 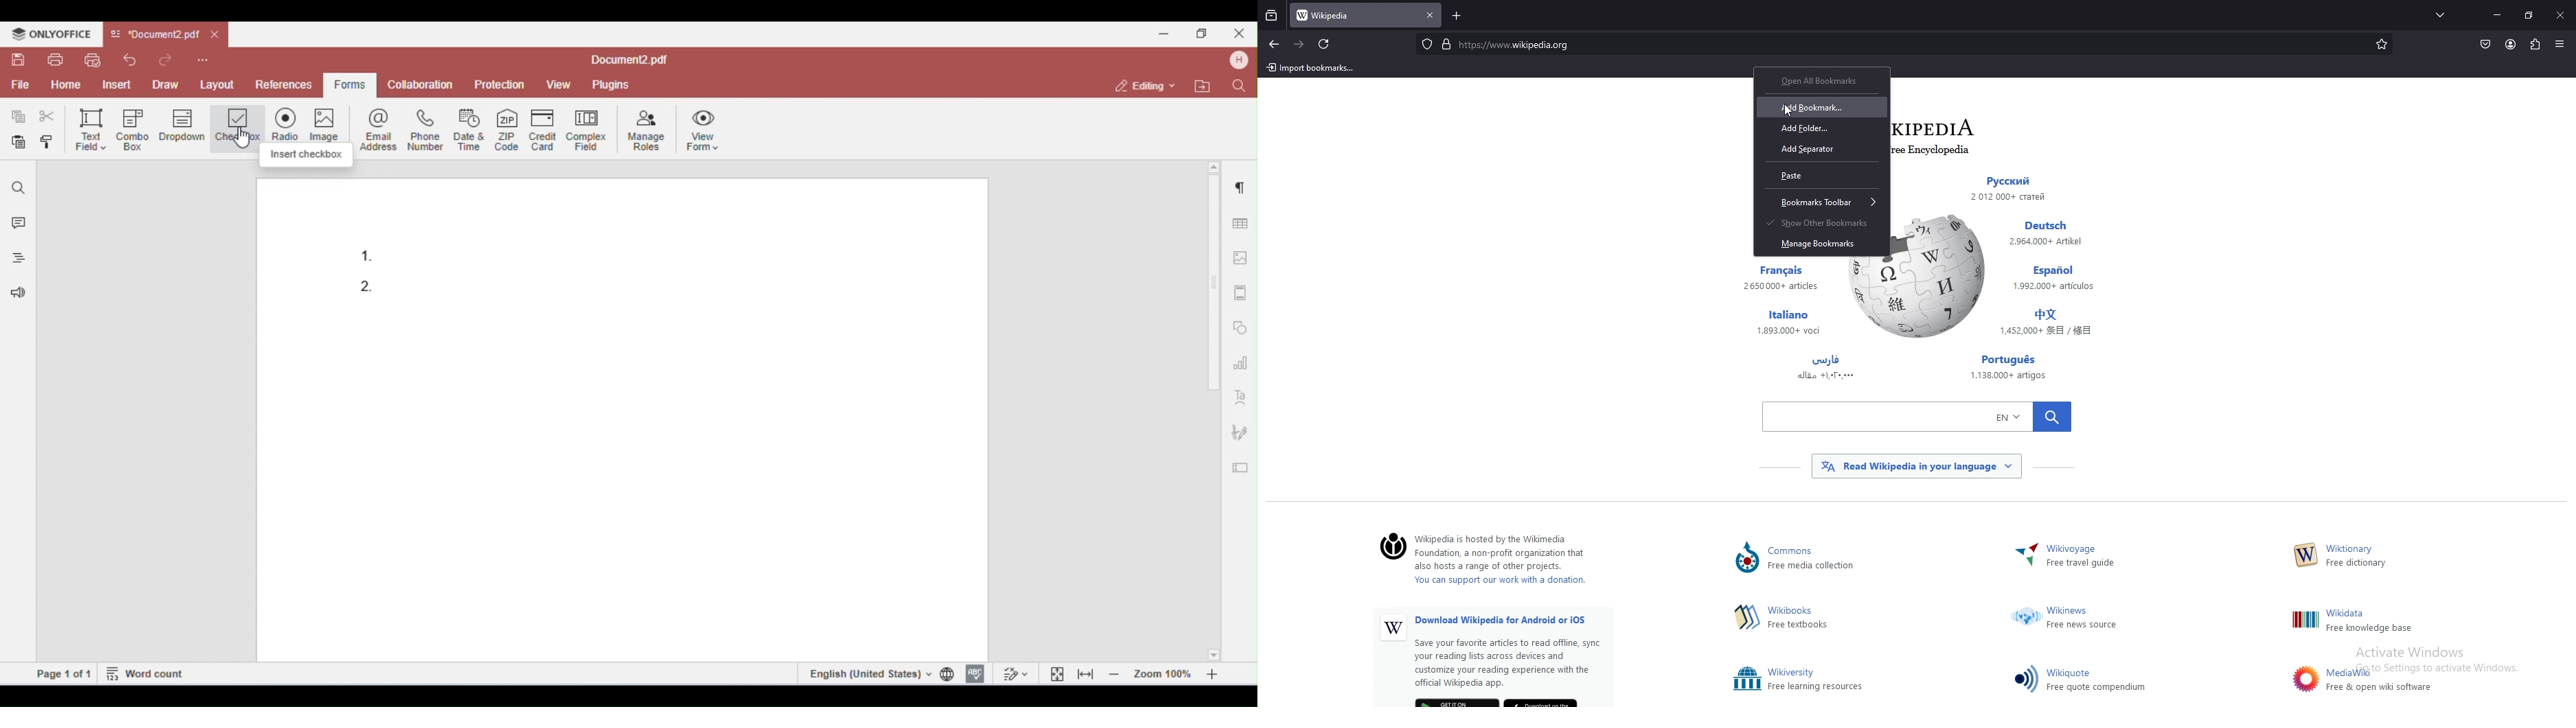 What do you see at coordinates (1822, 108) in the screenshot?
I see `add bookmark` at bounding box center [1822, 108].